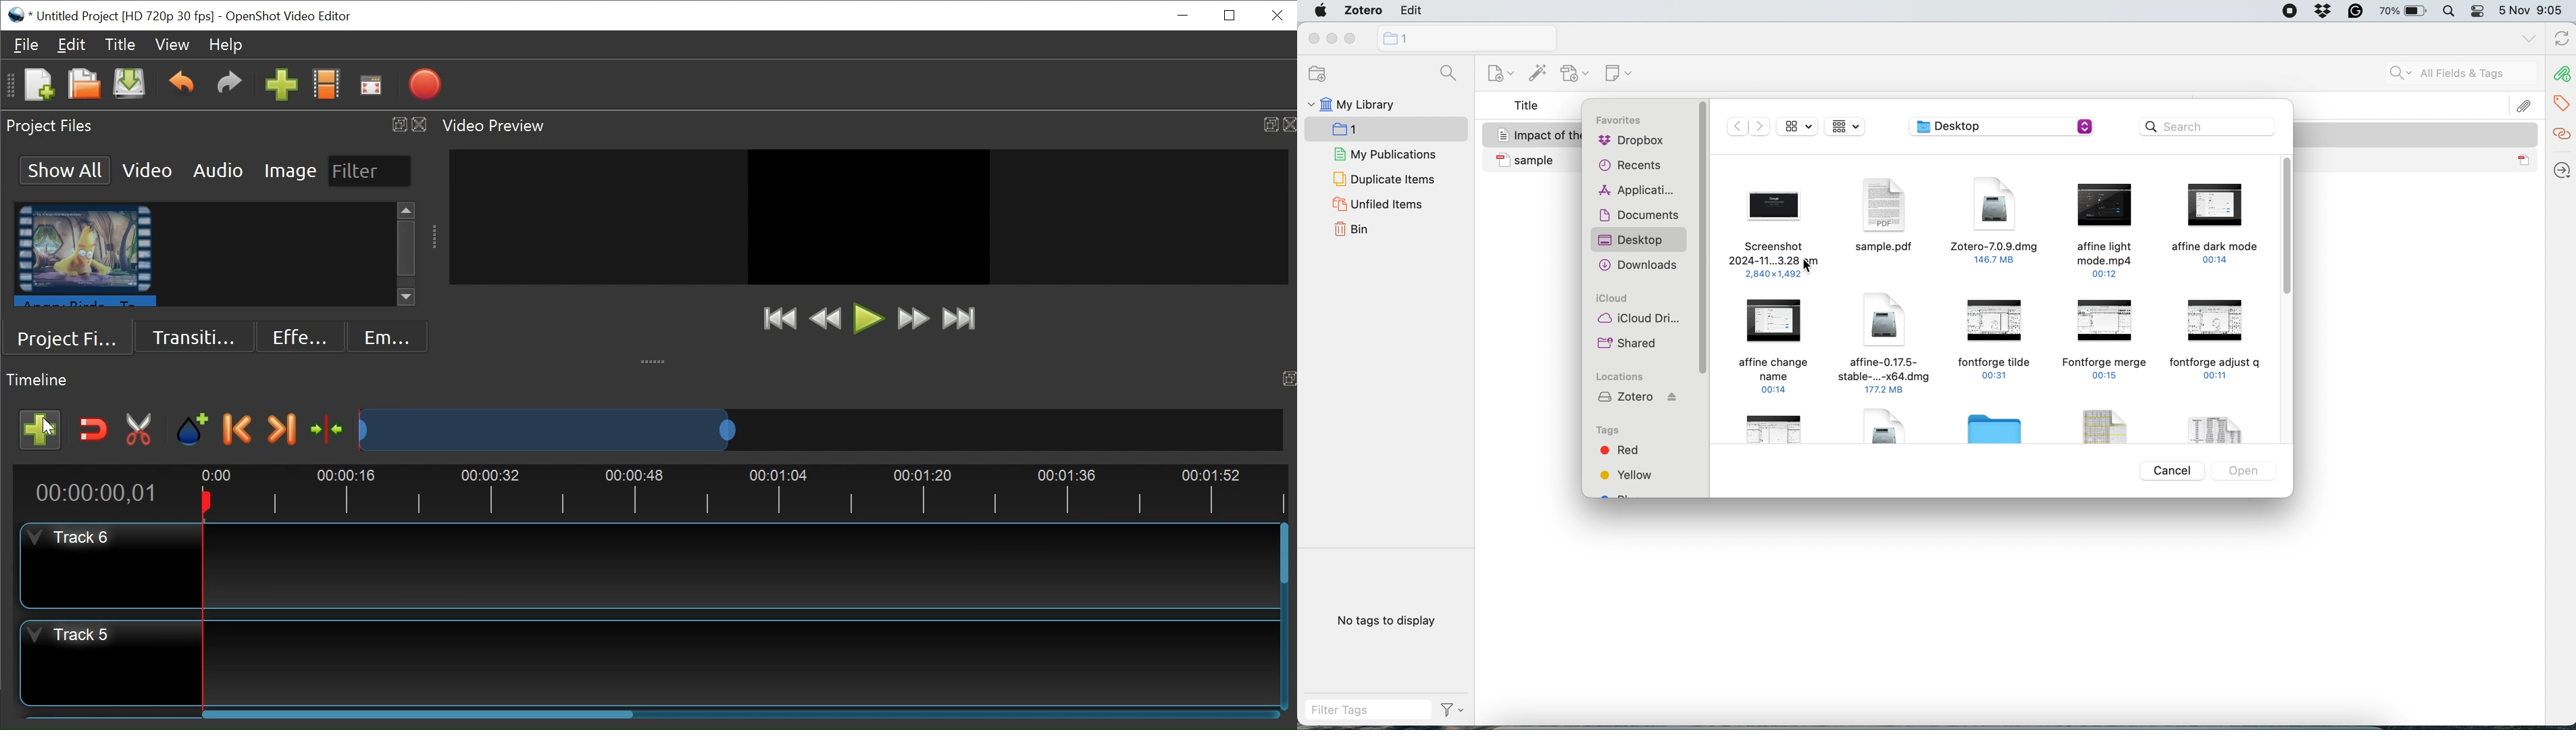 The image size is (2576, 756). What do you see at coordinates (216, 126) in the screenshot?
I see `Project Files` at bounding box center [216, 126].